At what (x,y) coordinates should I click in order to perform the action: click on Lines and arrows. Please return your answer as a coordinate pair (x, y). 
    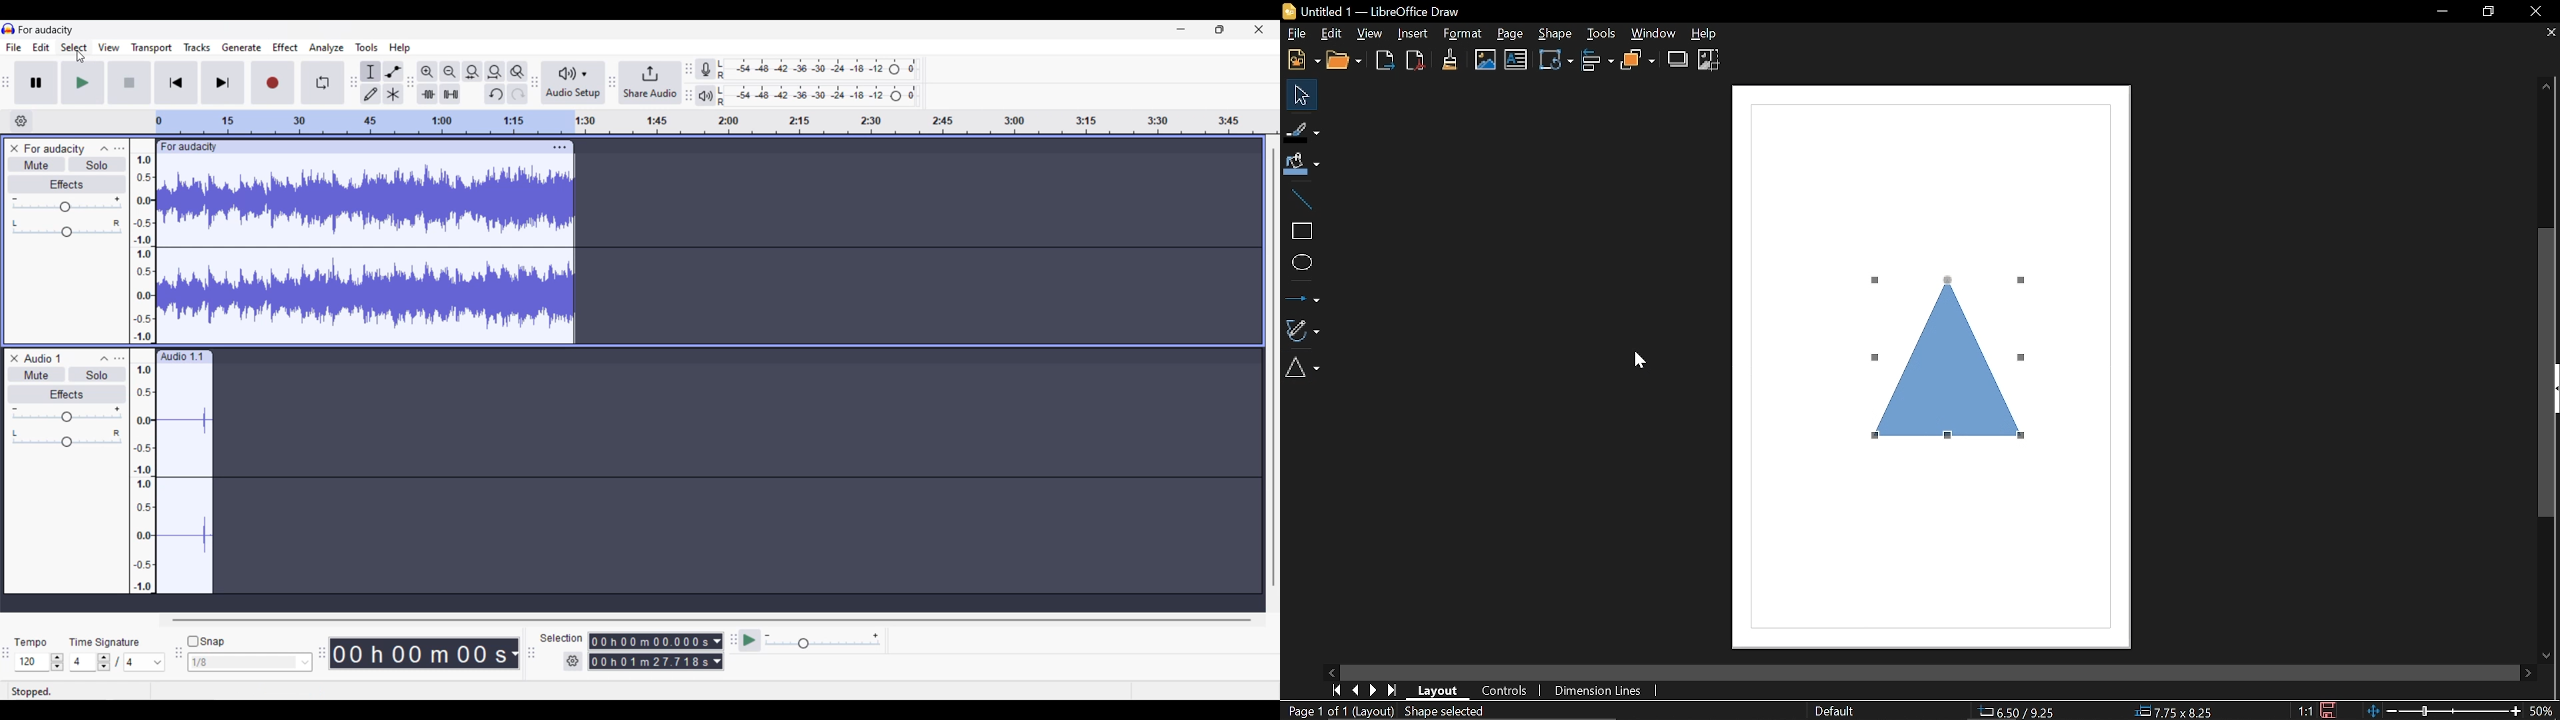
    Looking at the image, I should click on (1302, 295).